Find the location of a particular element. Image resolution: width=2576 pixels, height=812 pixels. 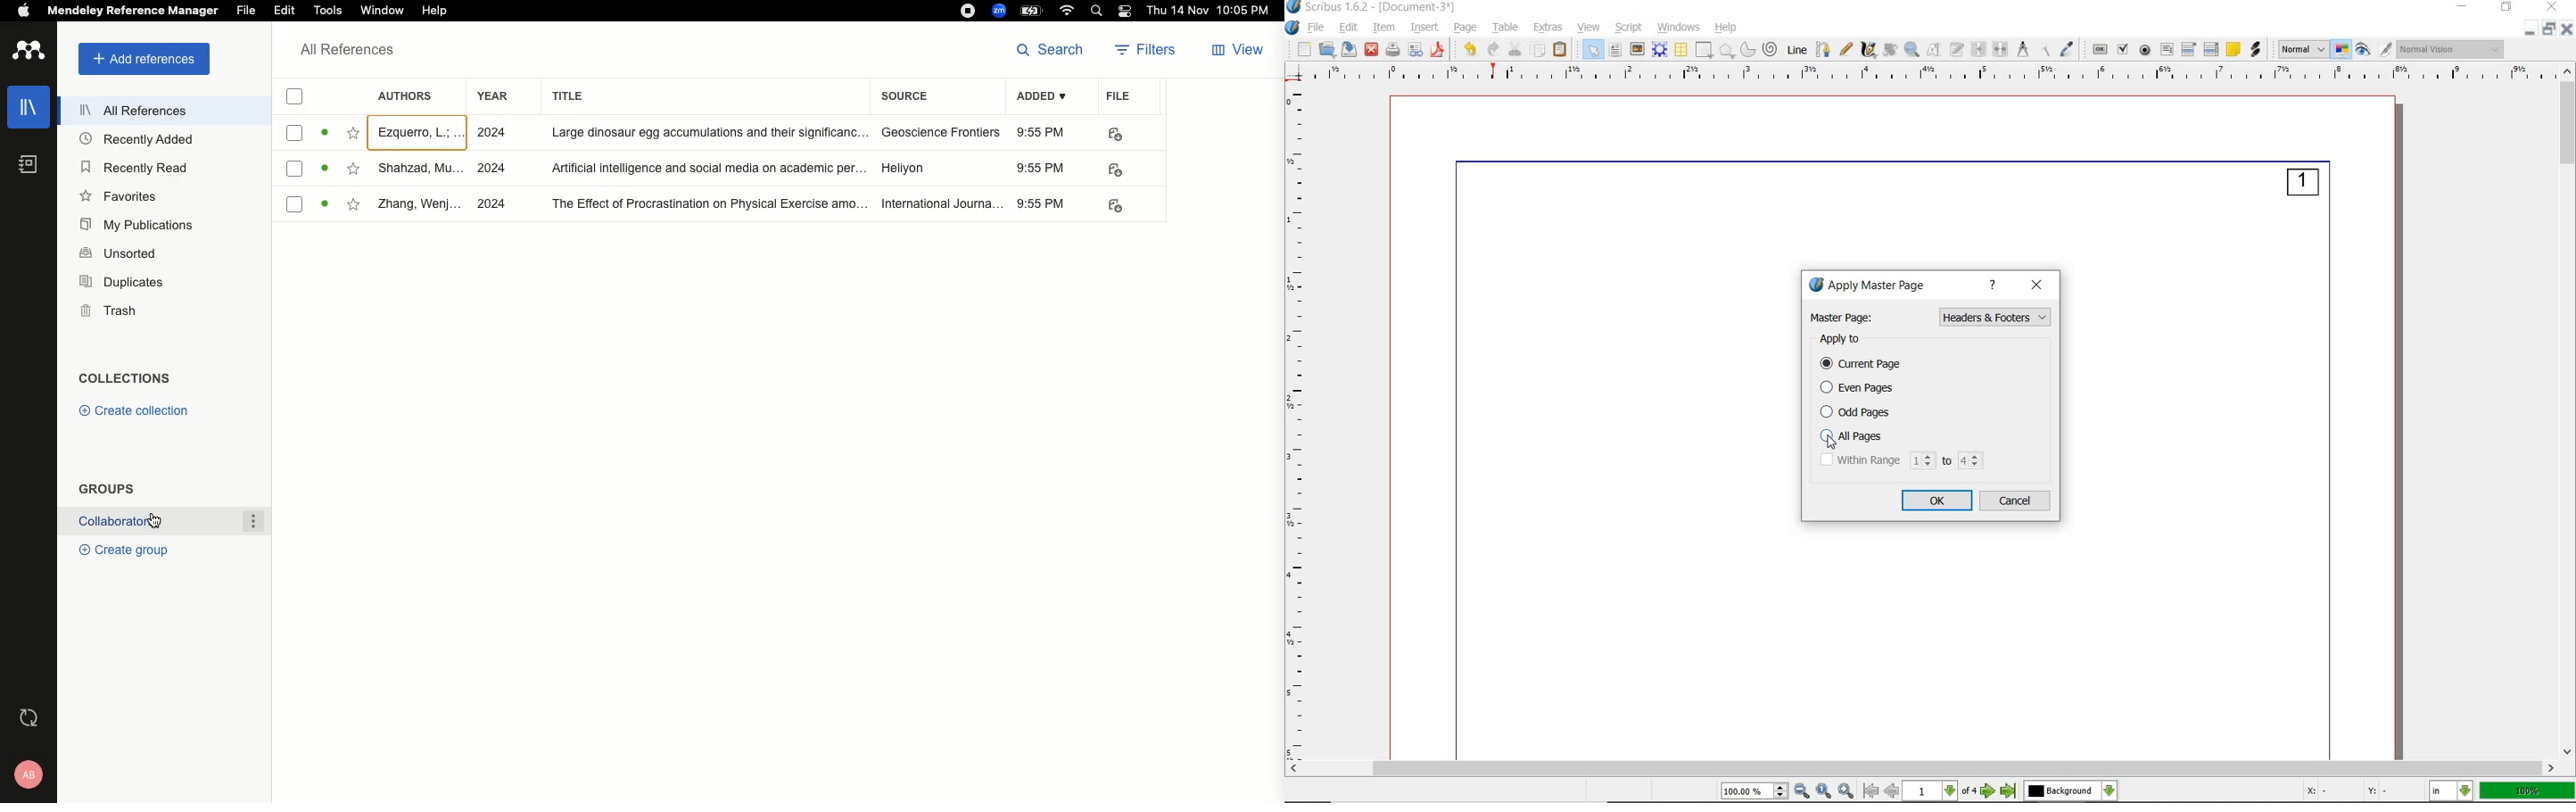

zoom out is located at coordinates (1803, 791).